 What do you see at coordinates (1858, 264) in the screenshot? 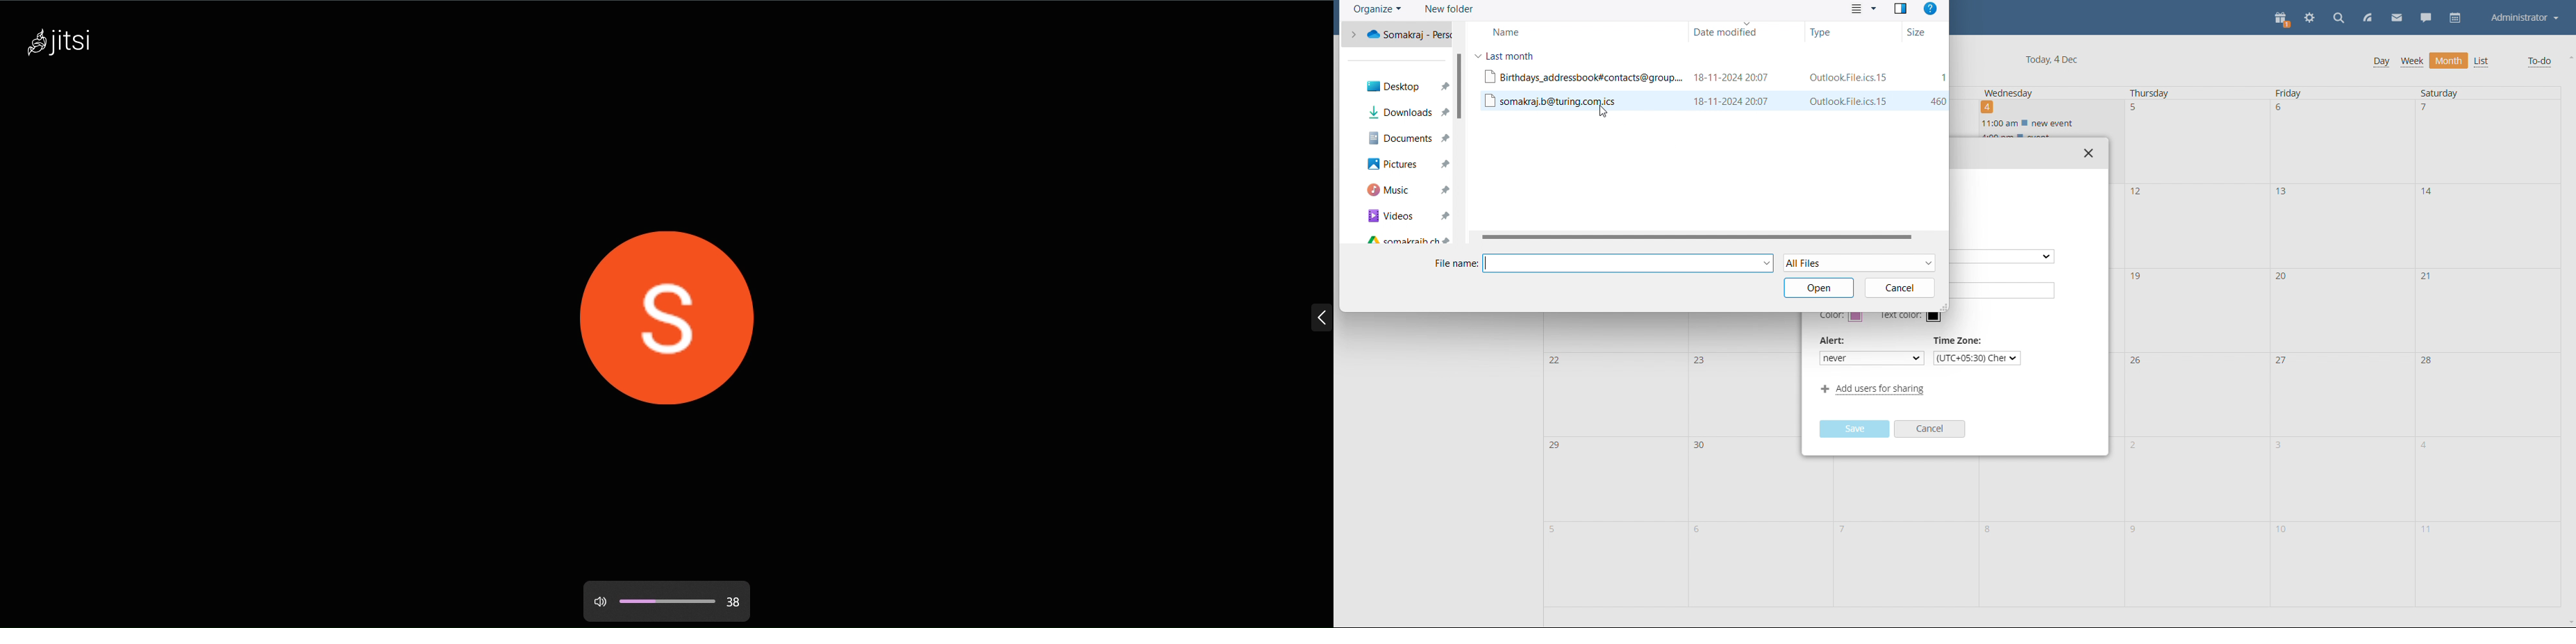
I see `select file type` at bounding box center [1858, 264].